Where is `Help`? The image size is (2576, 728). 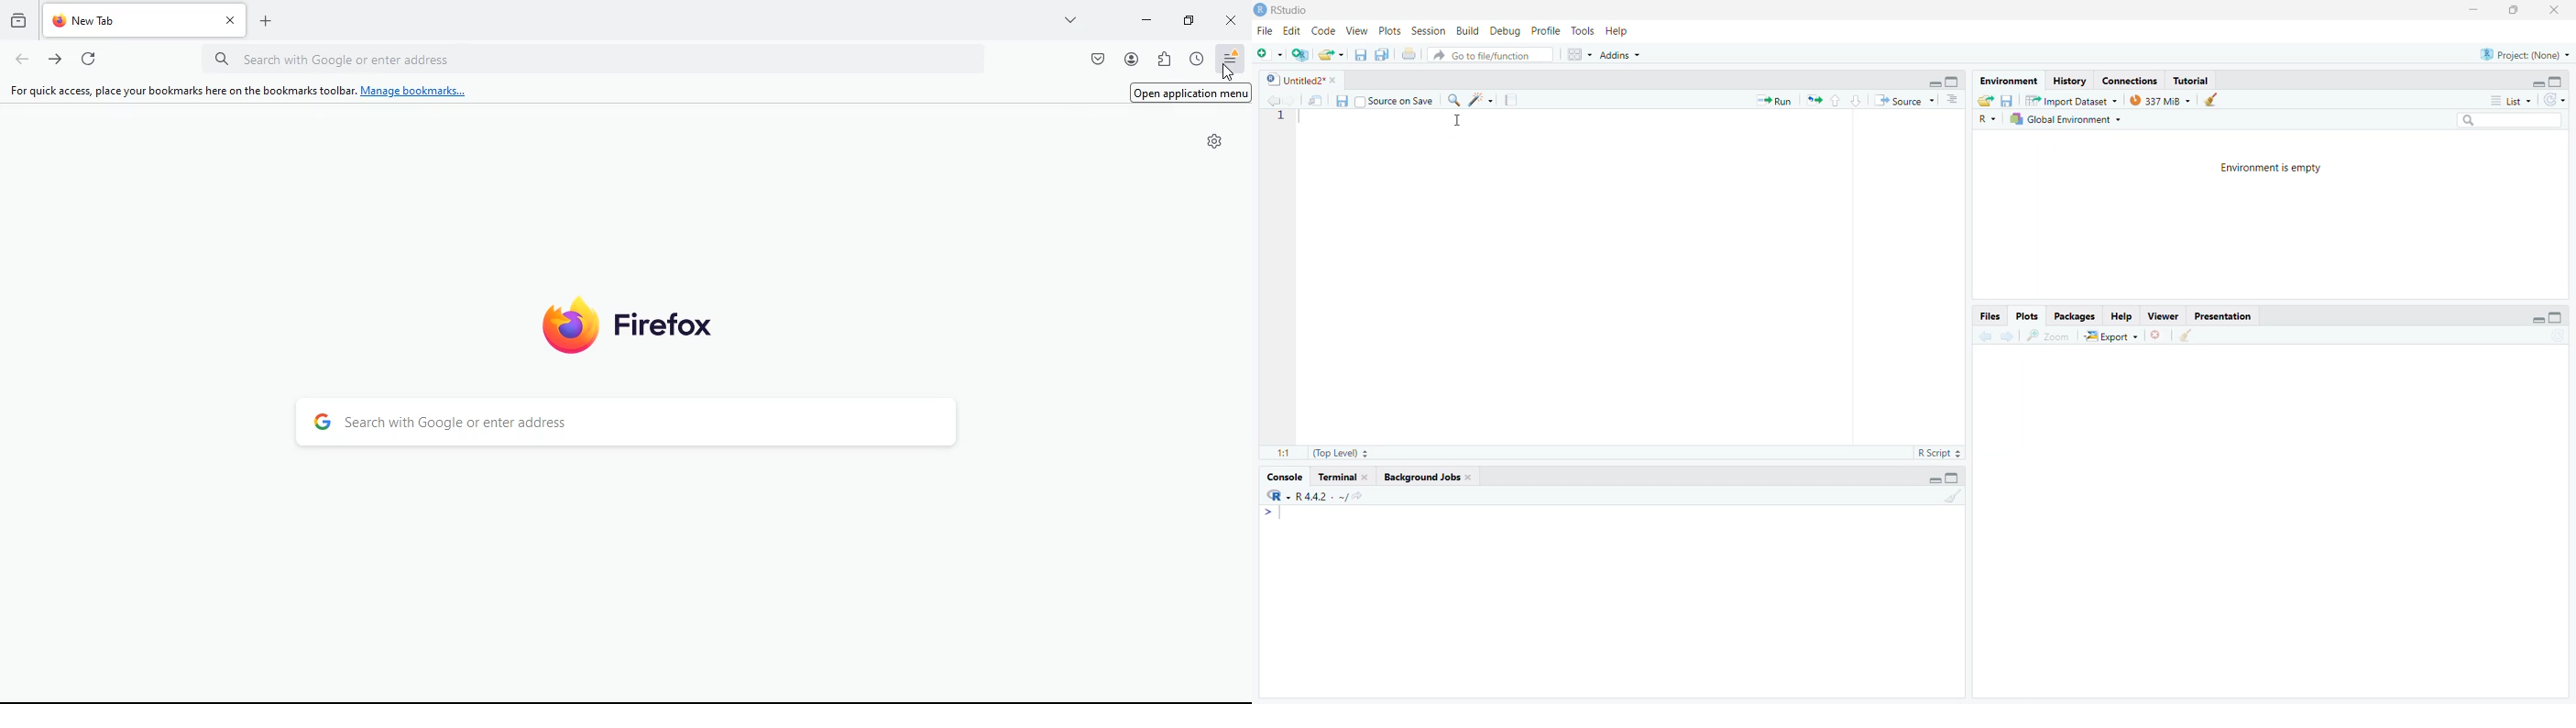 Help is located at coordinates (1618, 32).